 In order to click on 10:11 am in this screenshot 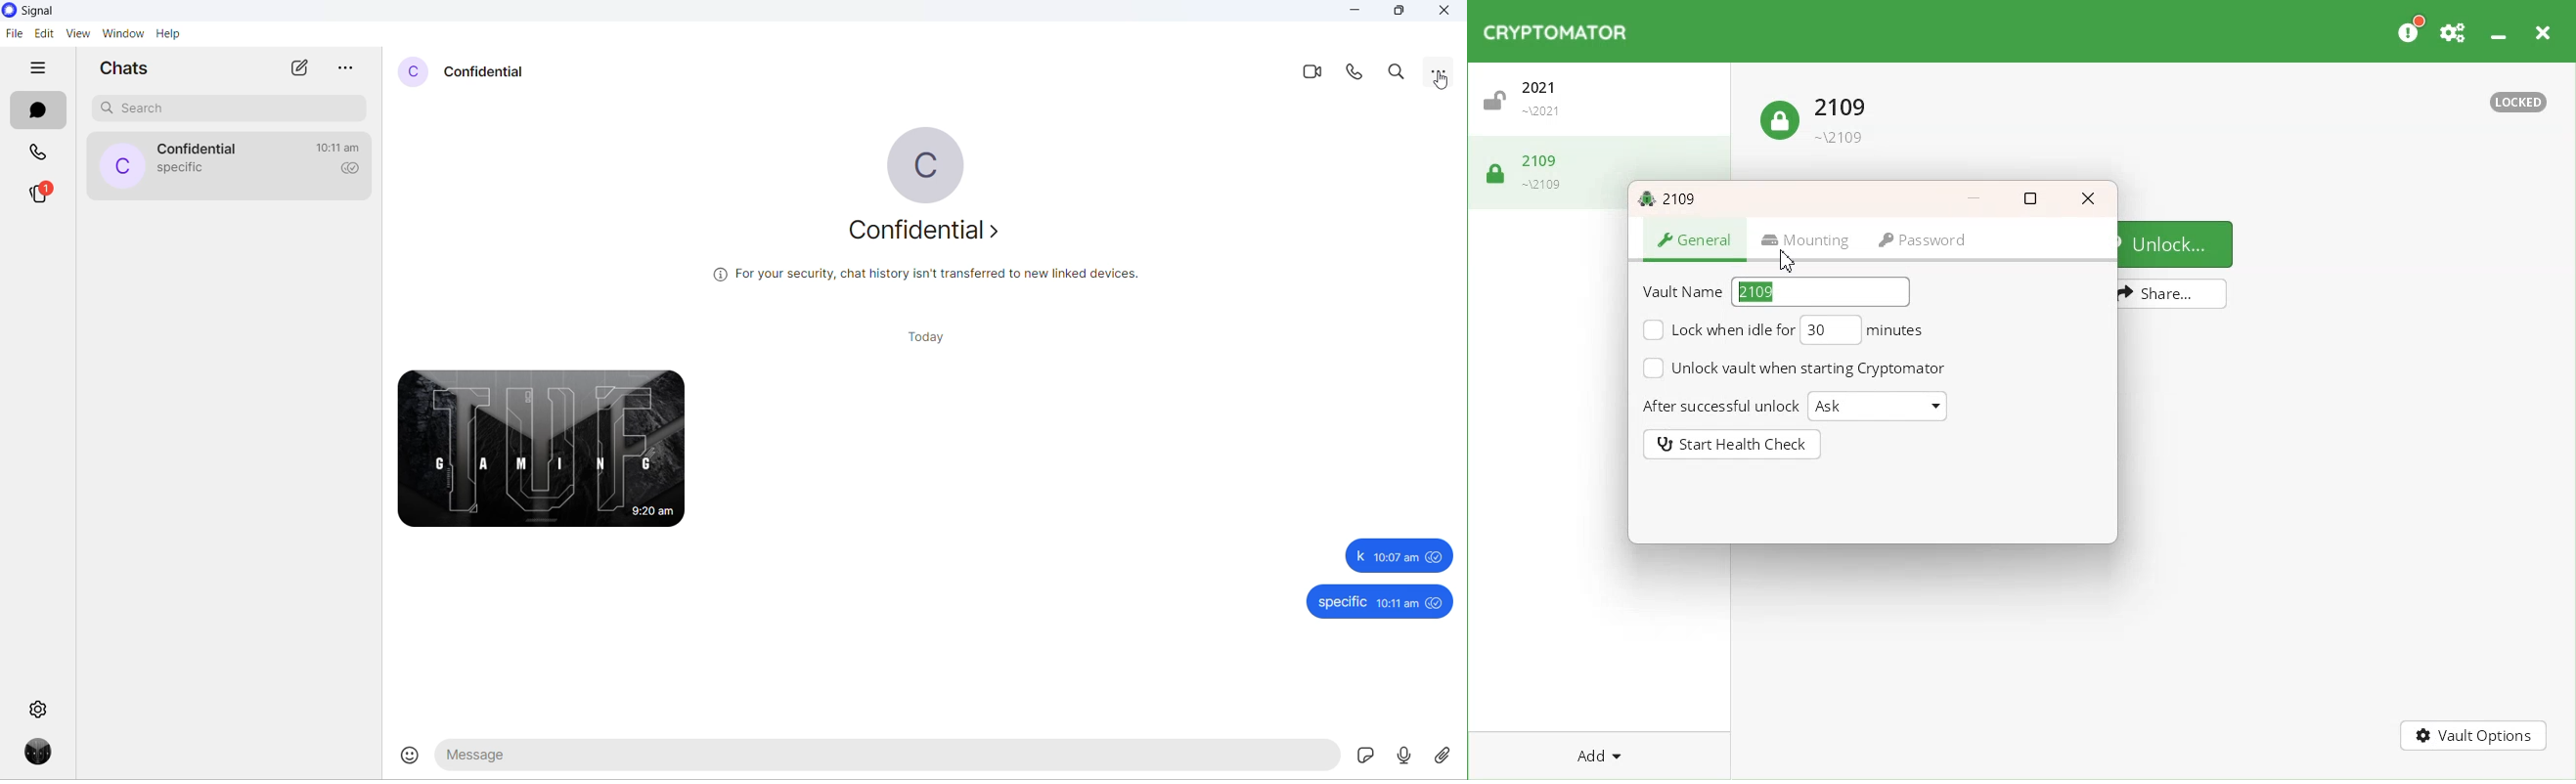, I will do `click(1398, 603)`.